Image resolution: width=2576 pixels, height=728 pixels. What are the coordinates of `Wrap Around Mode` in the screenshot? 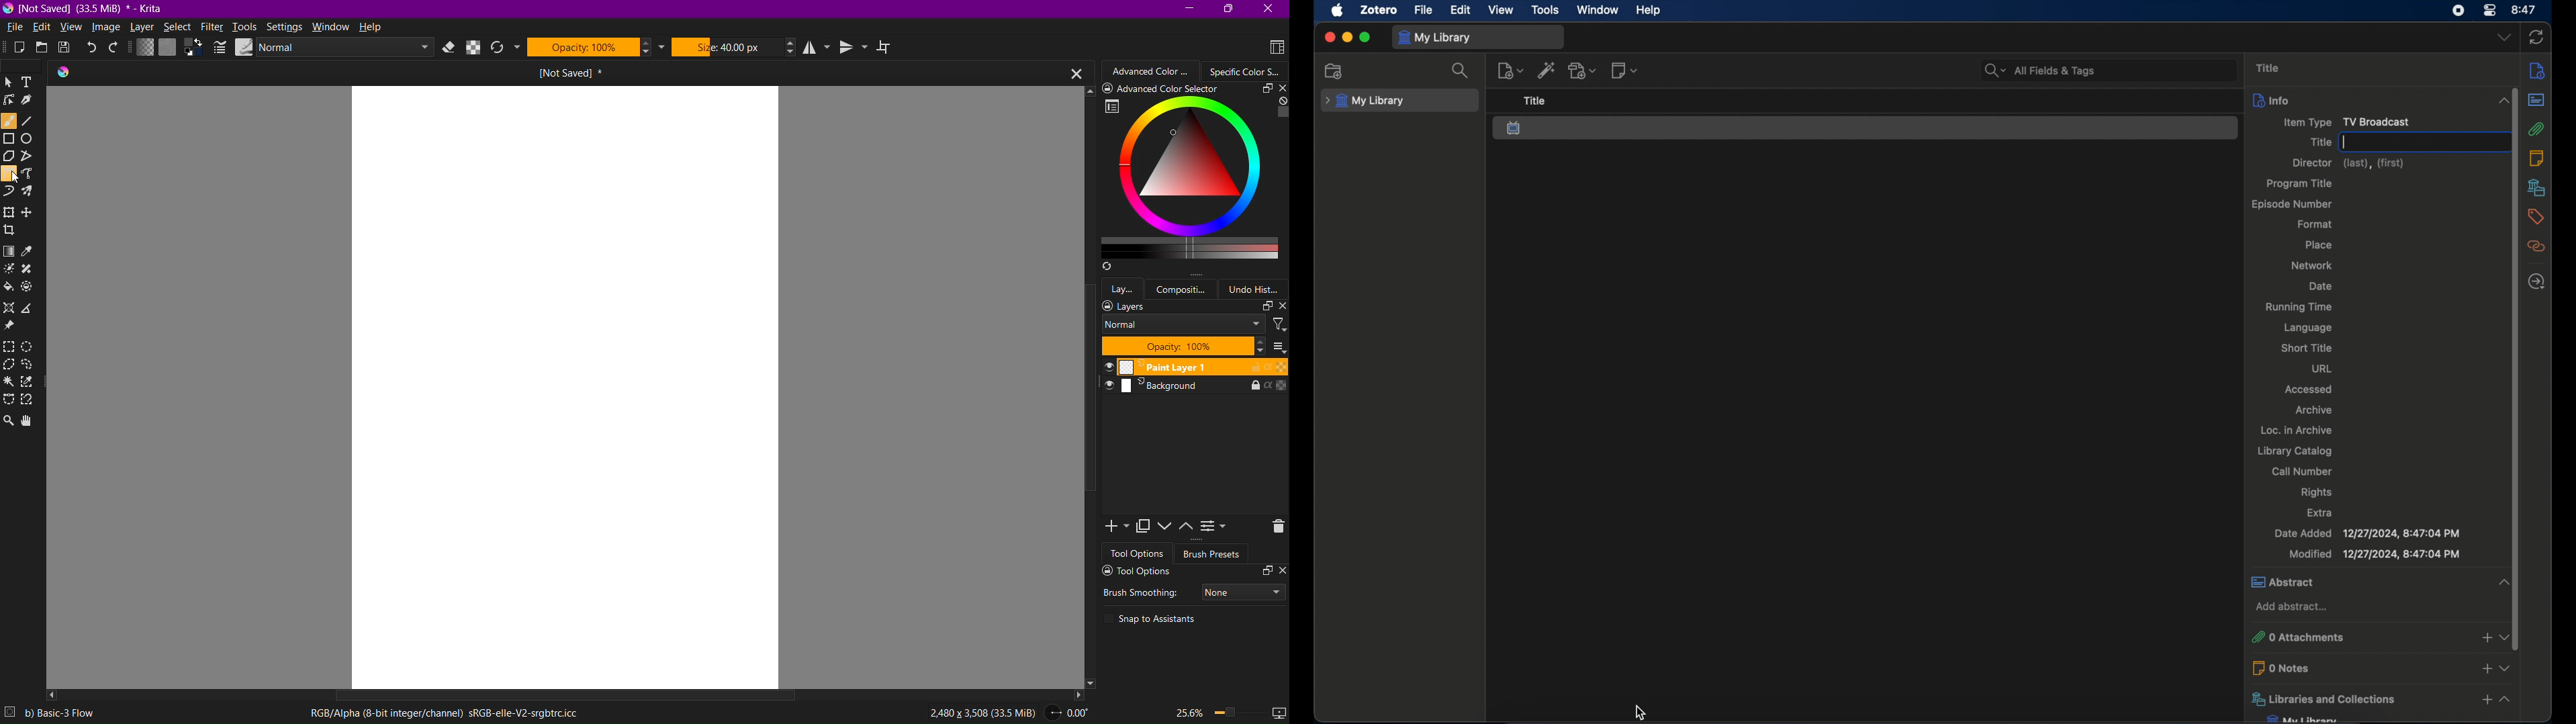 It's located at (889, 48).